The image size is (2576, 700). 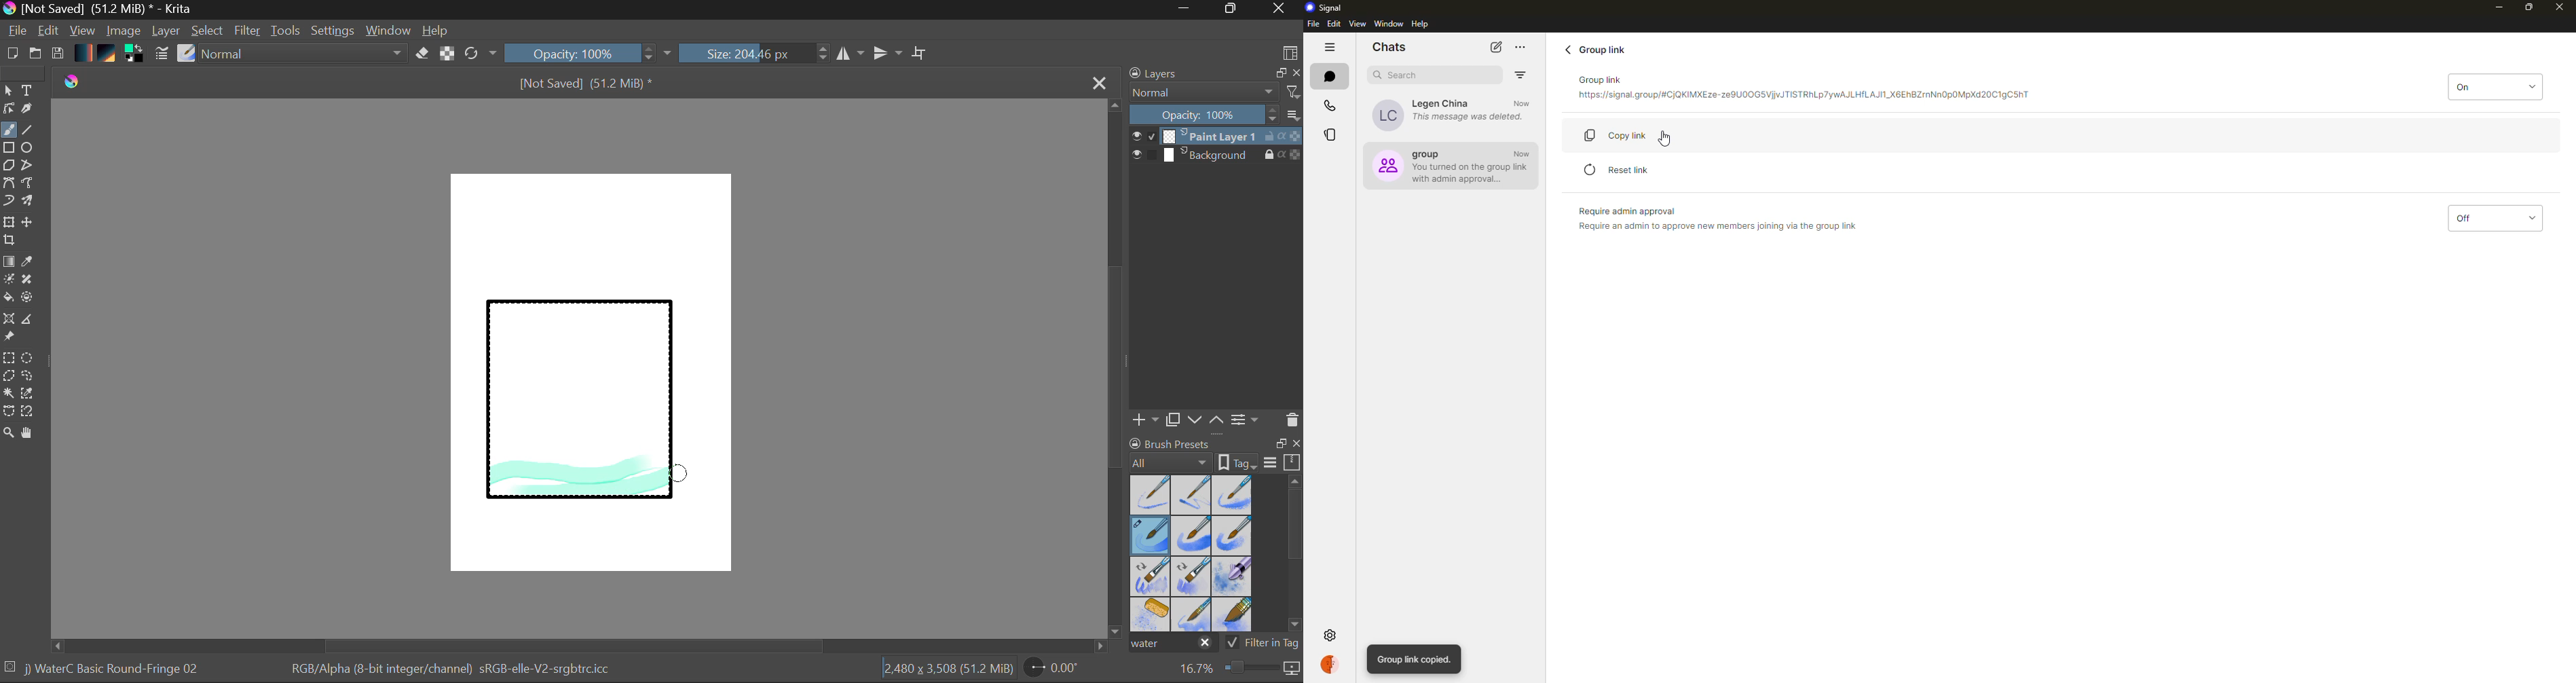 What do you see at coordinates (8, 221) in the screenshot?
I see `Transform Layer` at bounding box center [8, 221].